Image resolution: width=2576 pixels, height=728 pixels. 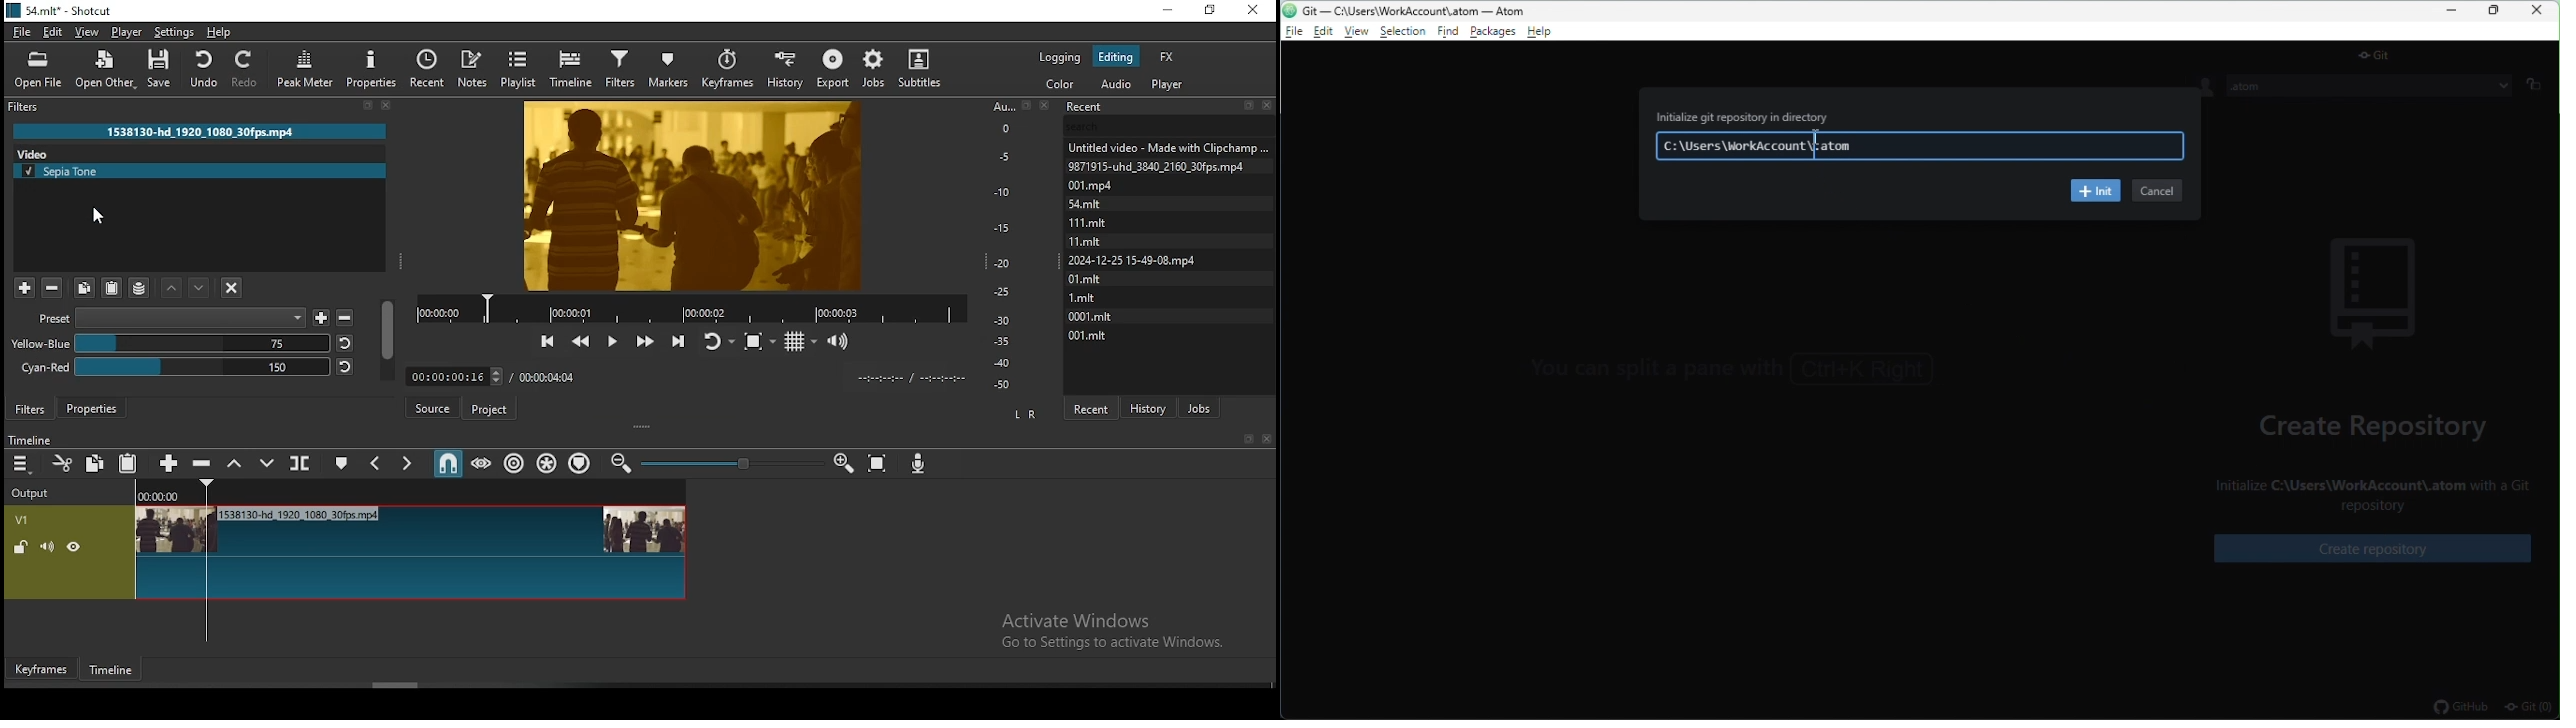 What do you see at coordinates (1167, 85) in the screenshot?
I see `player` at bounding box center [1167, 85].